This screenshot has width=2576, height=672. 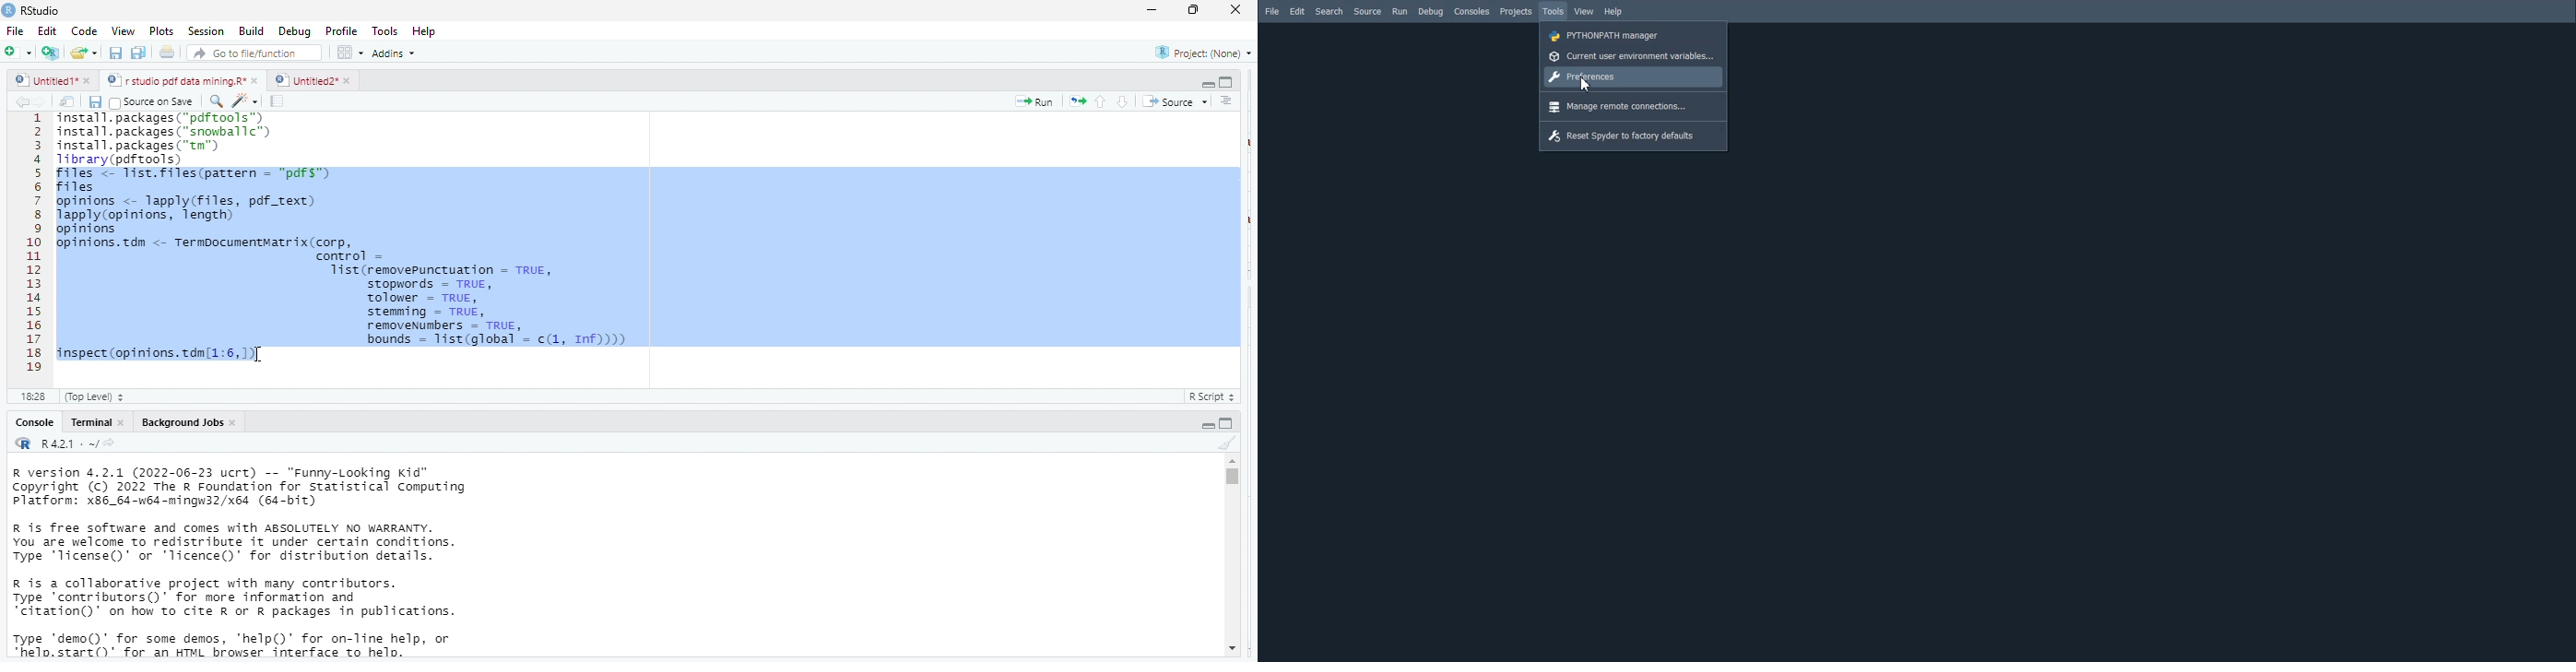 What do you see at coordinates (1173, 101) in the screenshot?
I see `source` at bounding box center [1173, 101].